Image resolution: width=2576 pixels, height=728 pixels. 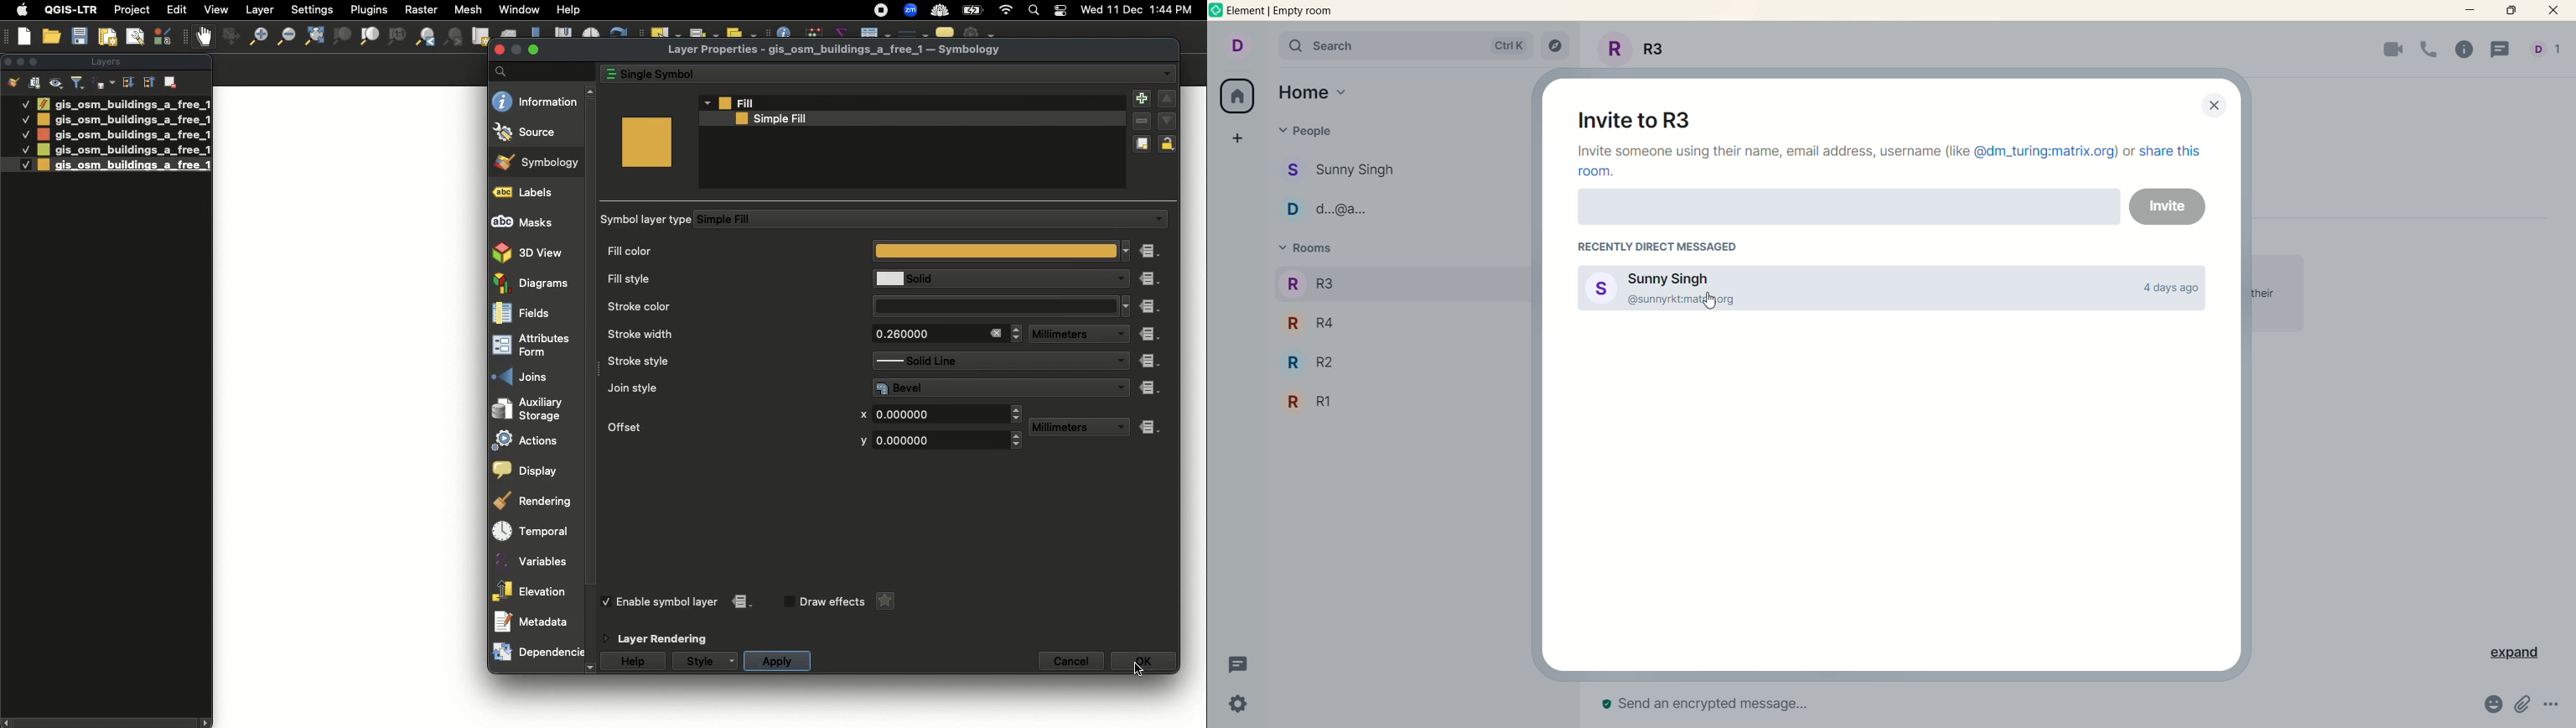 What do you see at coordinates (254, 39) in the screenshot?
I see `Zoom out` at bounding box center [254, 39].